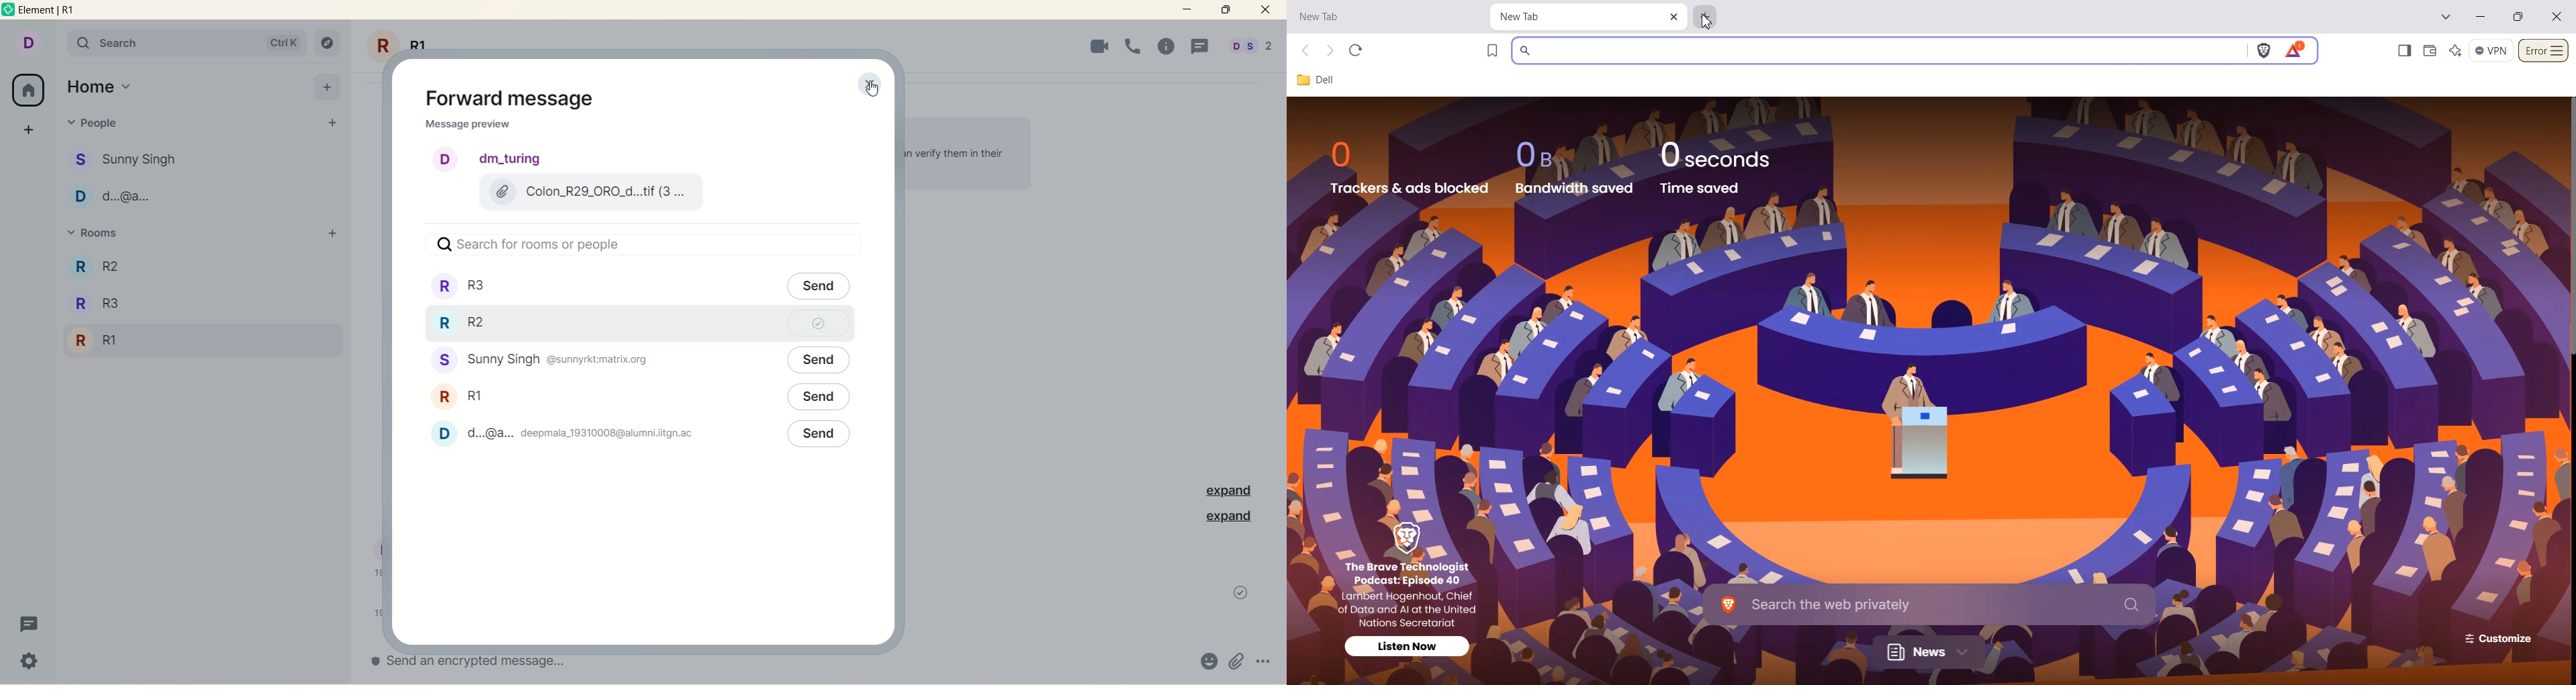 The image size is (2576, 700). What do you see at coordinates (1135, 45) in the screenshot?
I see `voice call` at bounding box center [1135, 45].